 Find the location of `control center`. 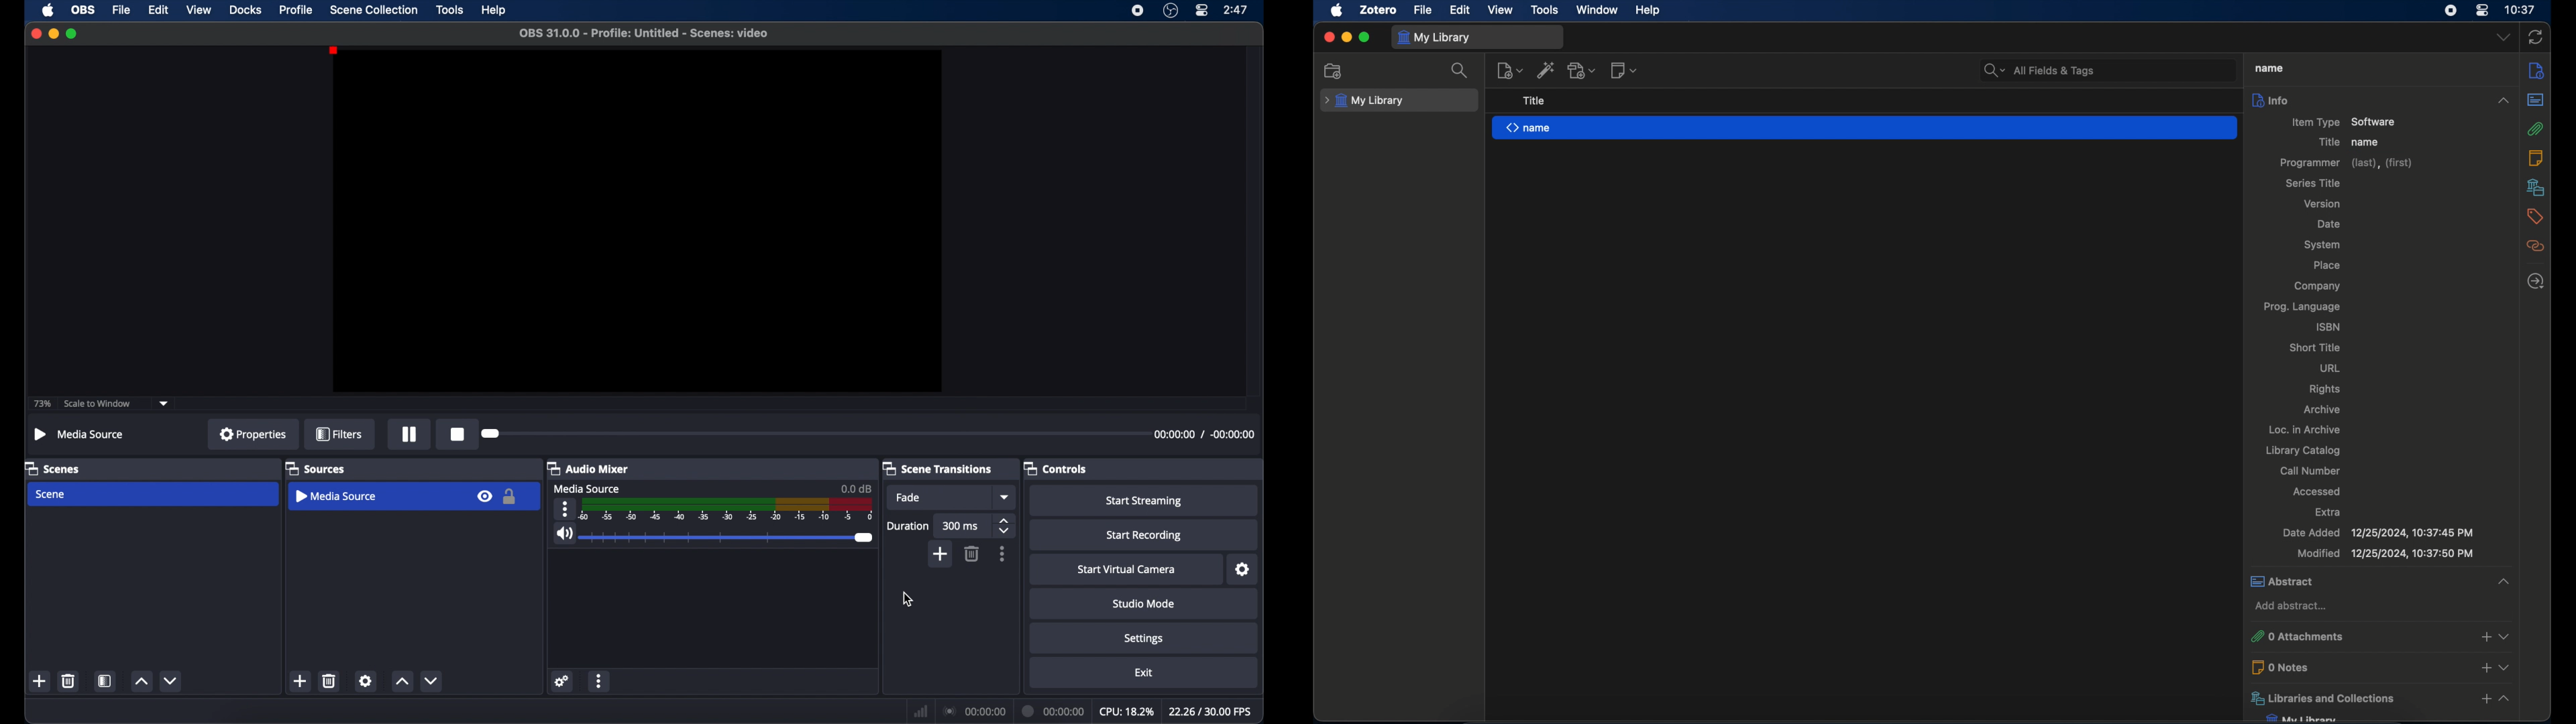

control center is located at coordinates (2483, 11).